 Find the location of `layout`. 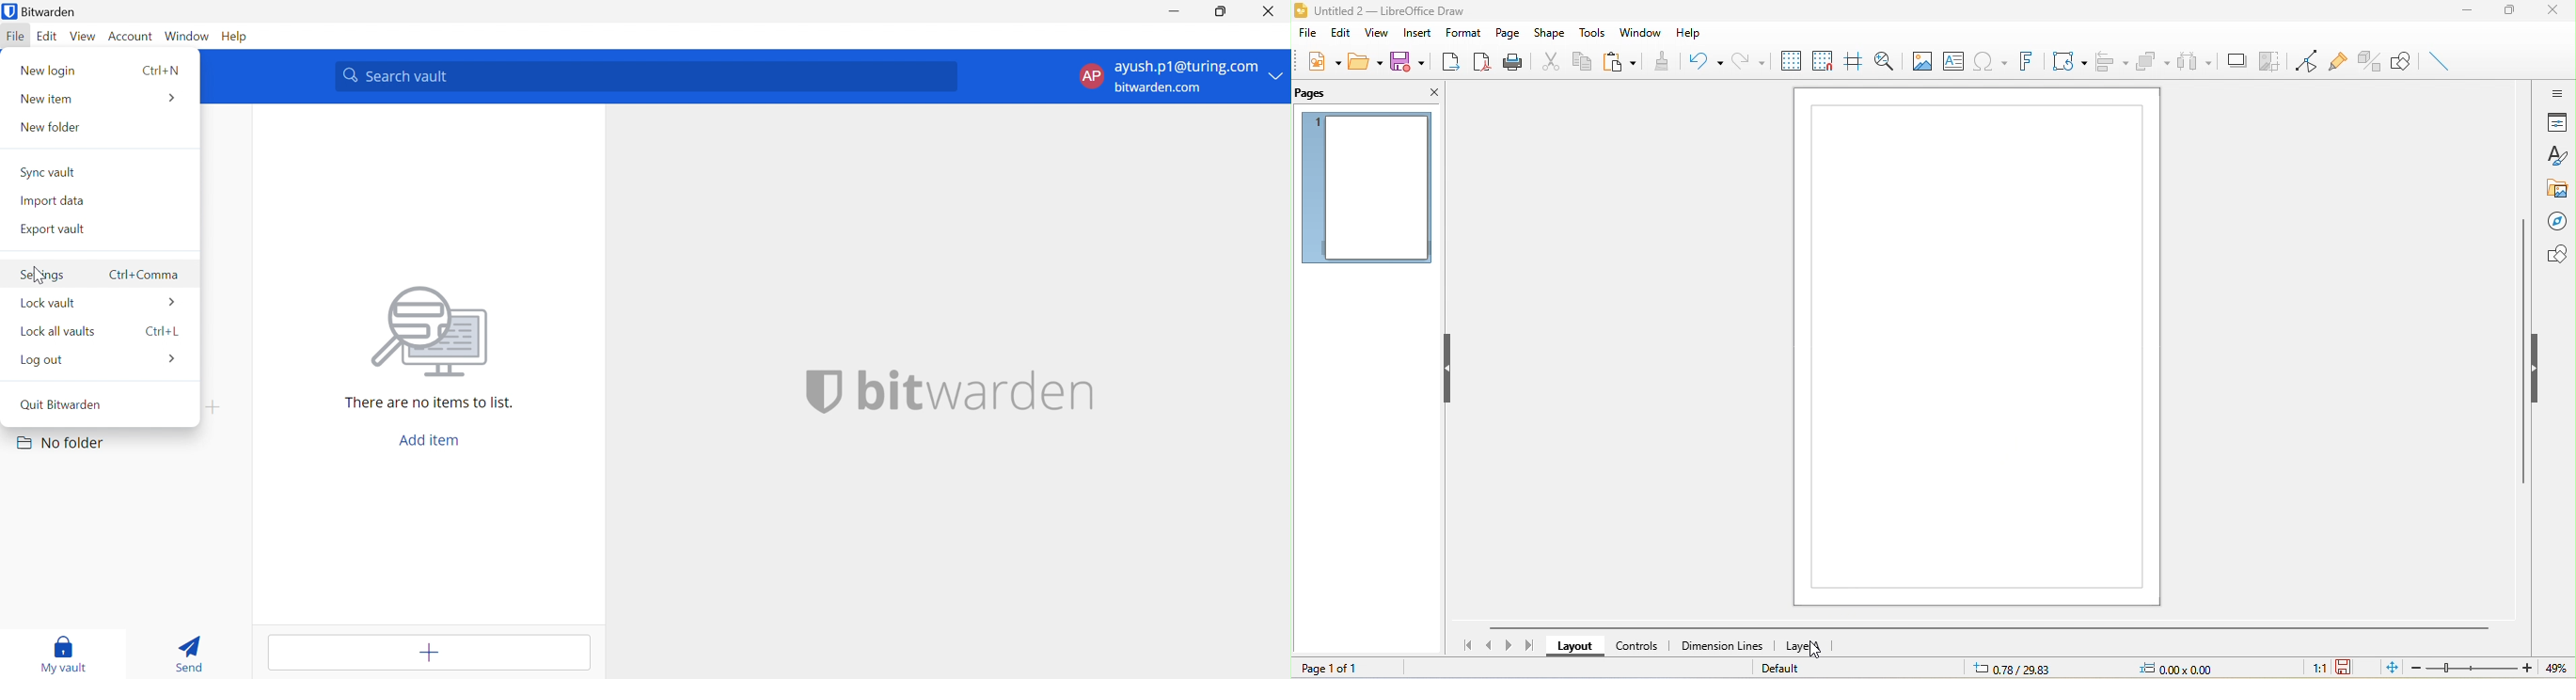

layout is located at coordinates (1574, 647).